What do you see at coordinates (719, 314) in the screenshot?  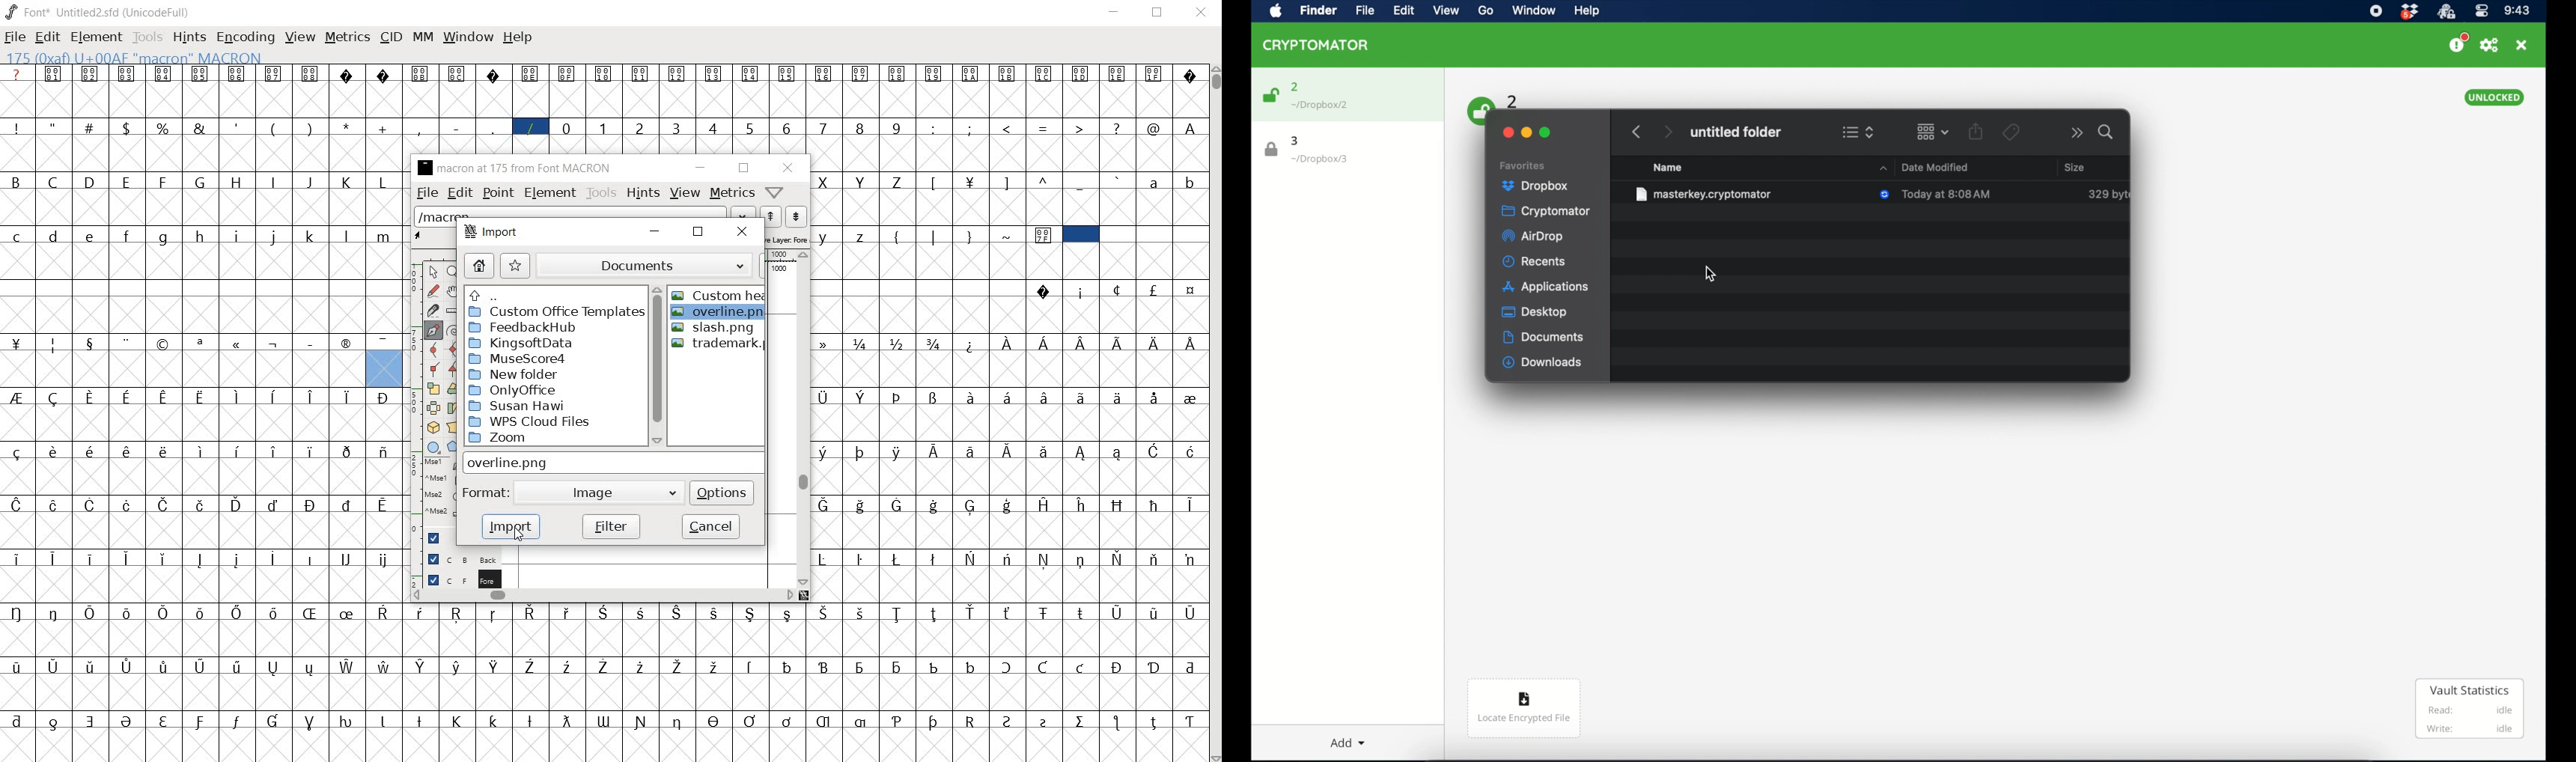 I see `overline.pn` at bounding box center [719, 314].